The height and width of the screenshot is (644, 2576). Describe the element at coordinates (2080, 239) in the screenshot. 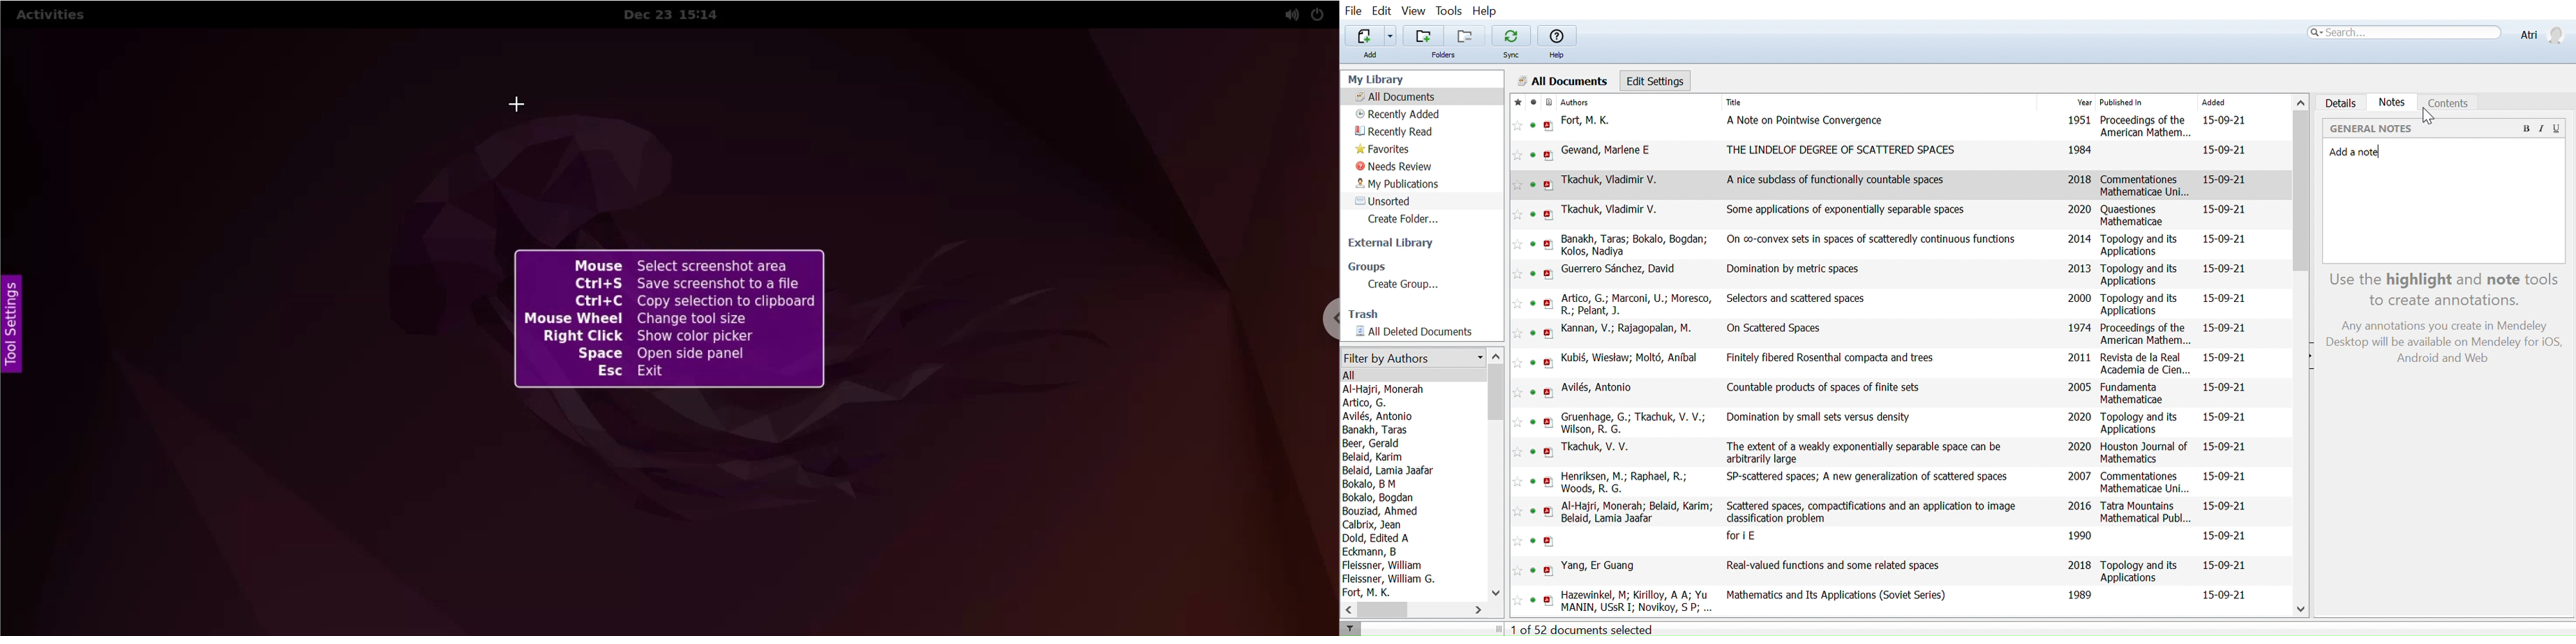

I see `2014` at that location.